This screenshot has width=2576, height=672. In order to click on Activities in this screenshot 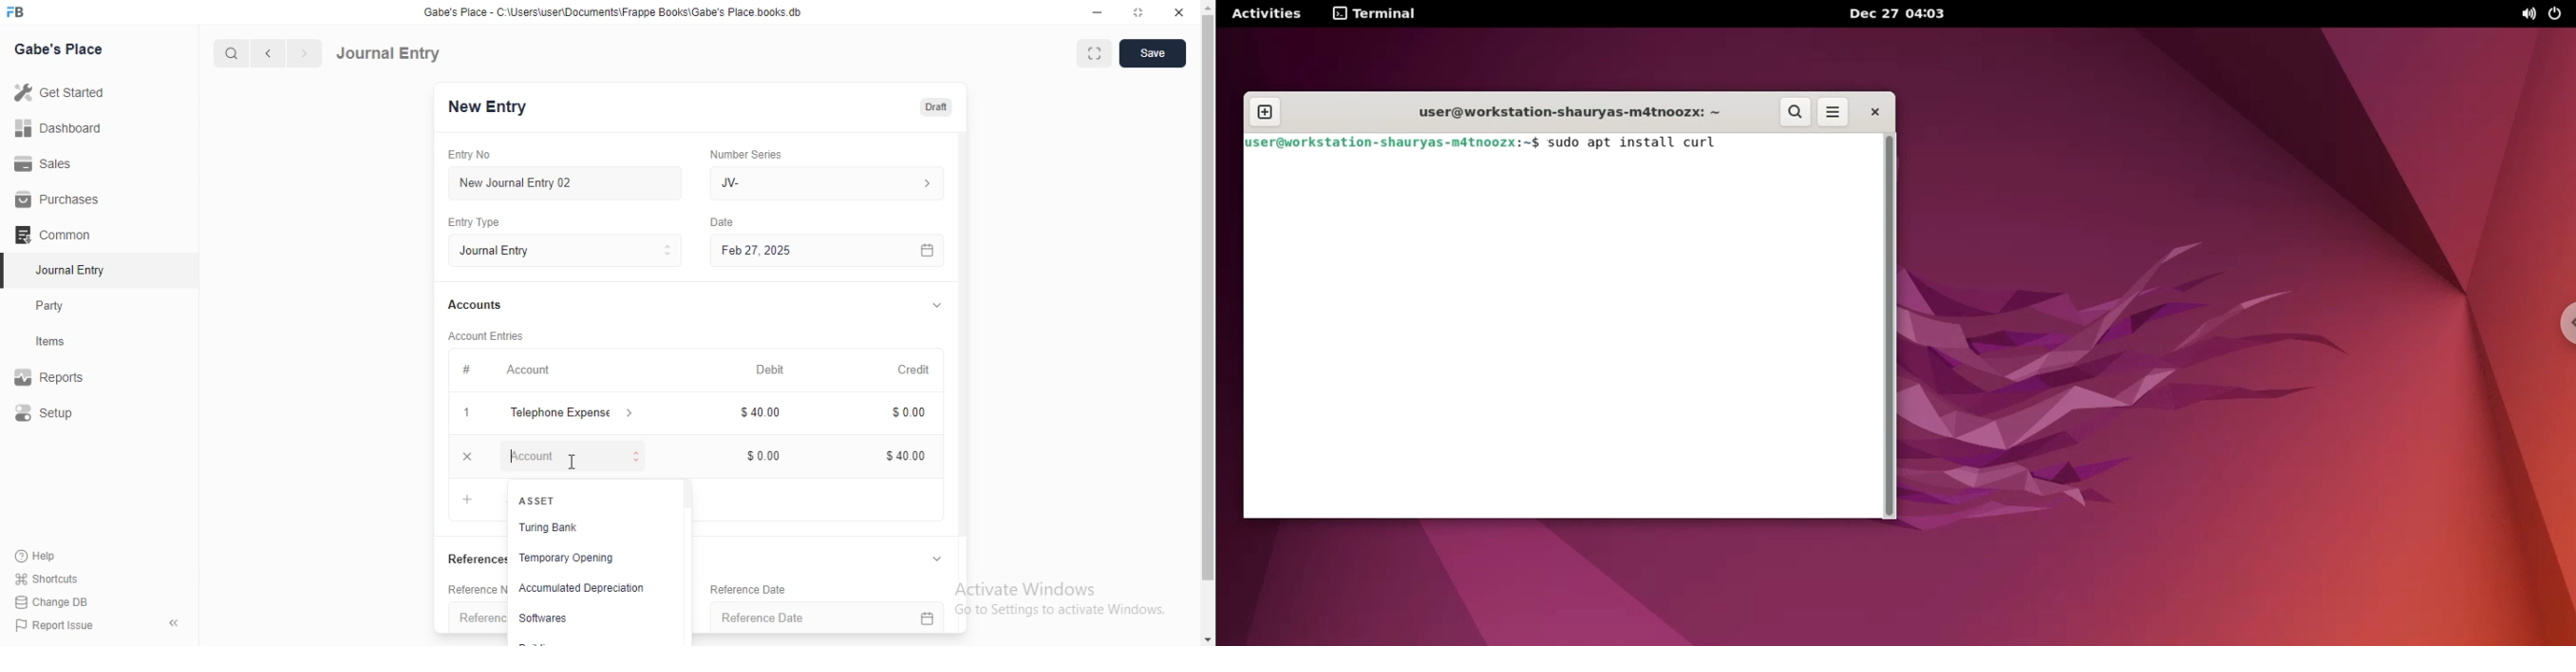, I will do `click(1264, 13)`.